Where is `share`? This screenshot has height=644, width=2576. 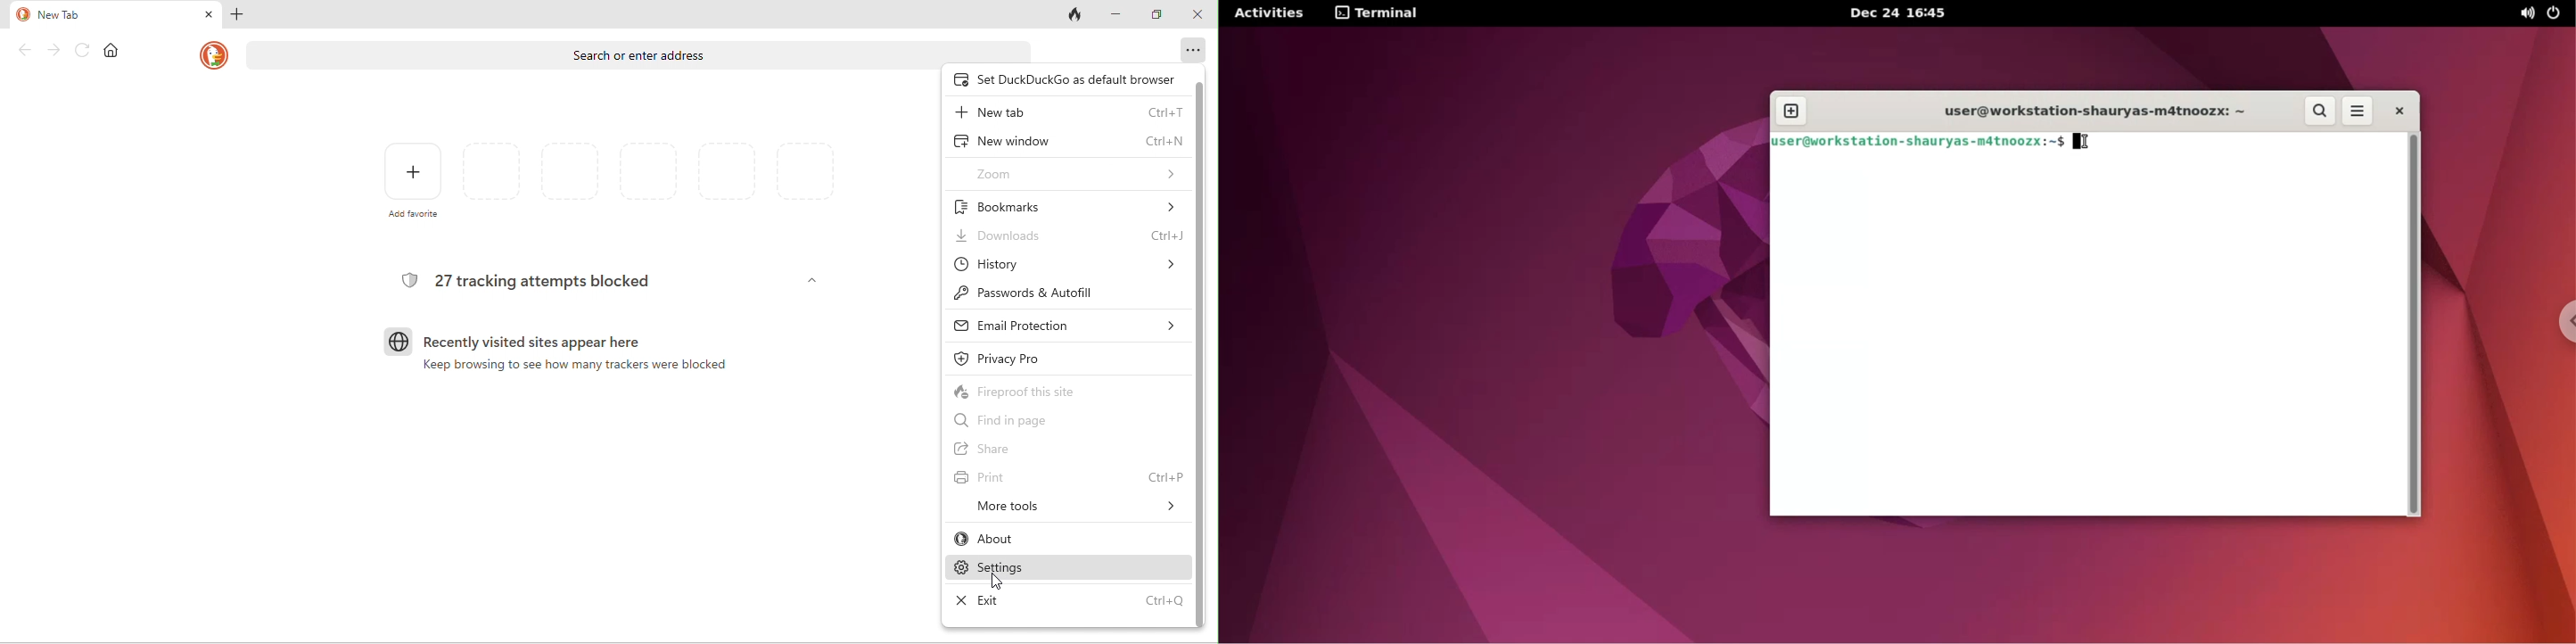 share is located at coordinates (1001, 450).